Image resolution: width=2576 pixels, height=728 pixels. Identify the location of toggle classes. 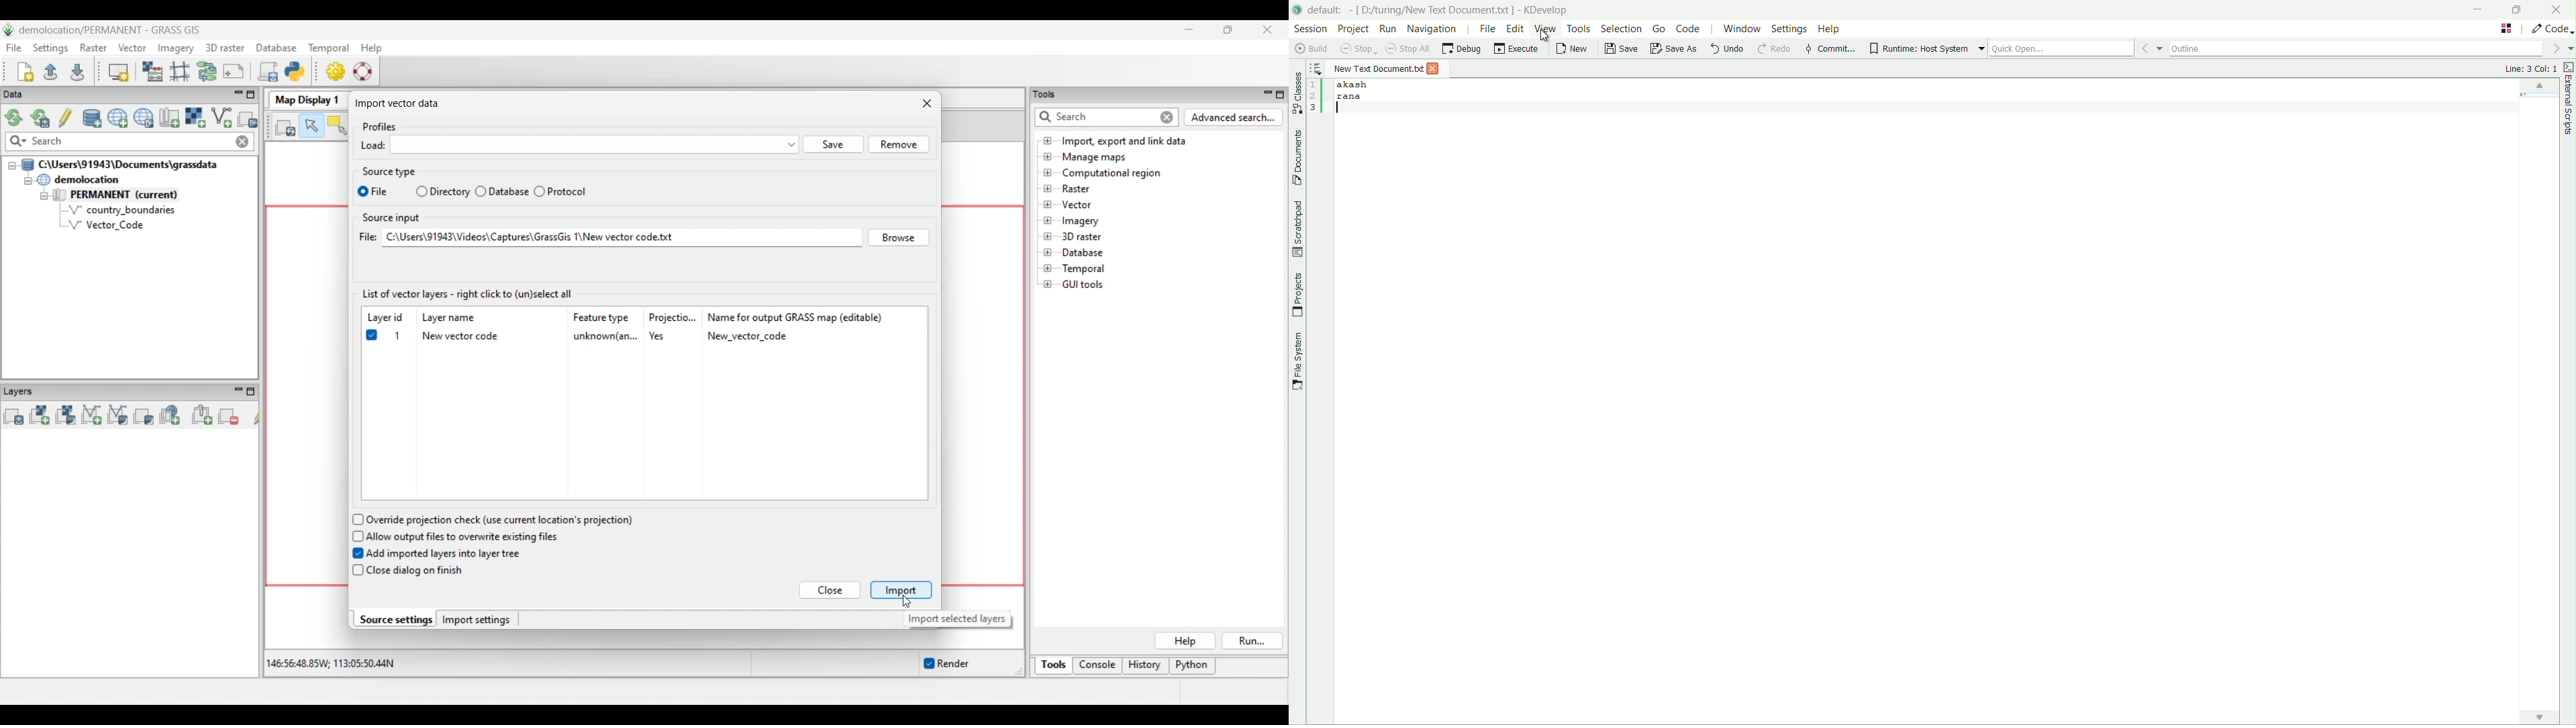
(1297, 89).